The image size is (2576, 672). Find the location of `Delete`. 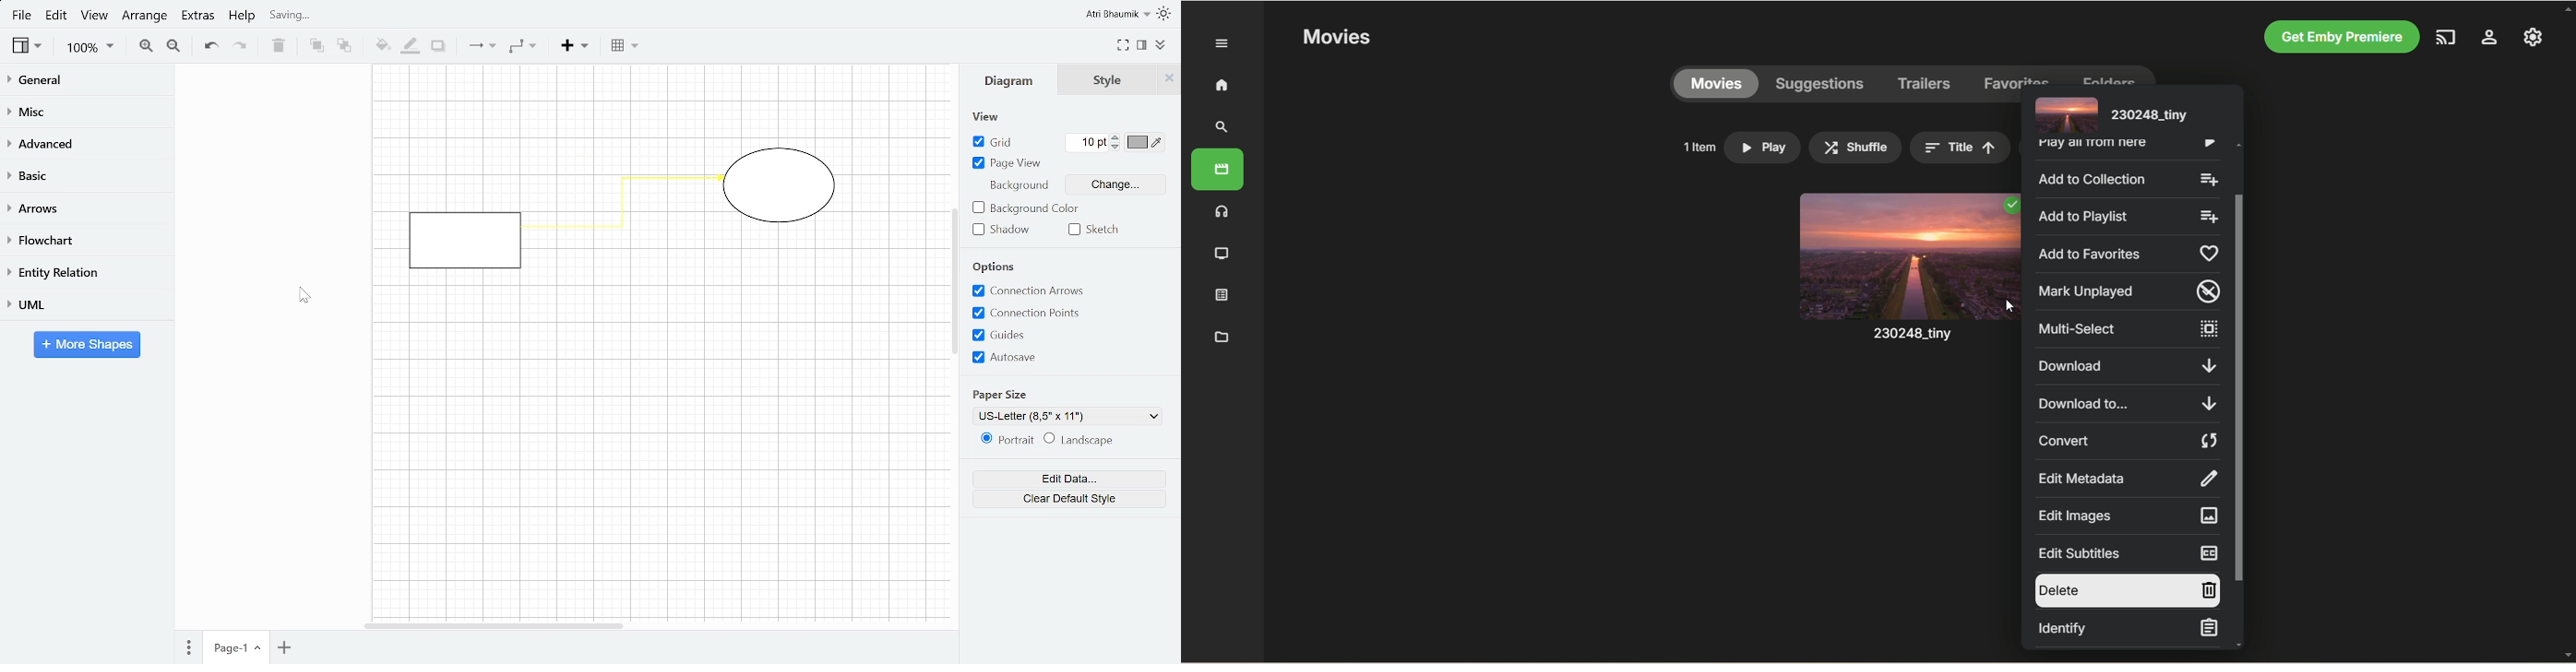

Delete is located at coordinates (277, 46).